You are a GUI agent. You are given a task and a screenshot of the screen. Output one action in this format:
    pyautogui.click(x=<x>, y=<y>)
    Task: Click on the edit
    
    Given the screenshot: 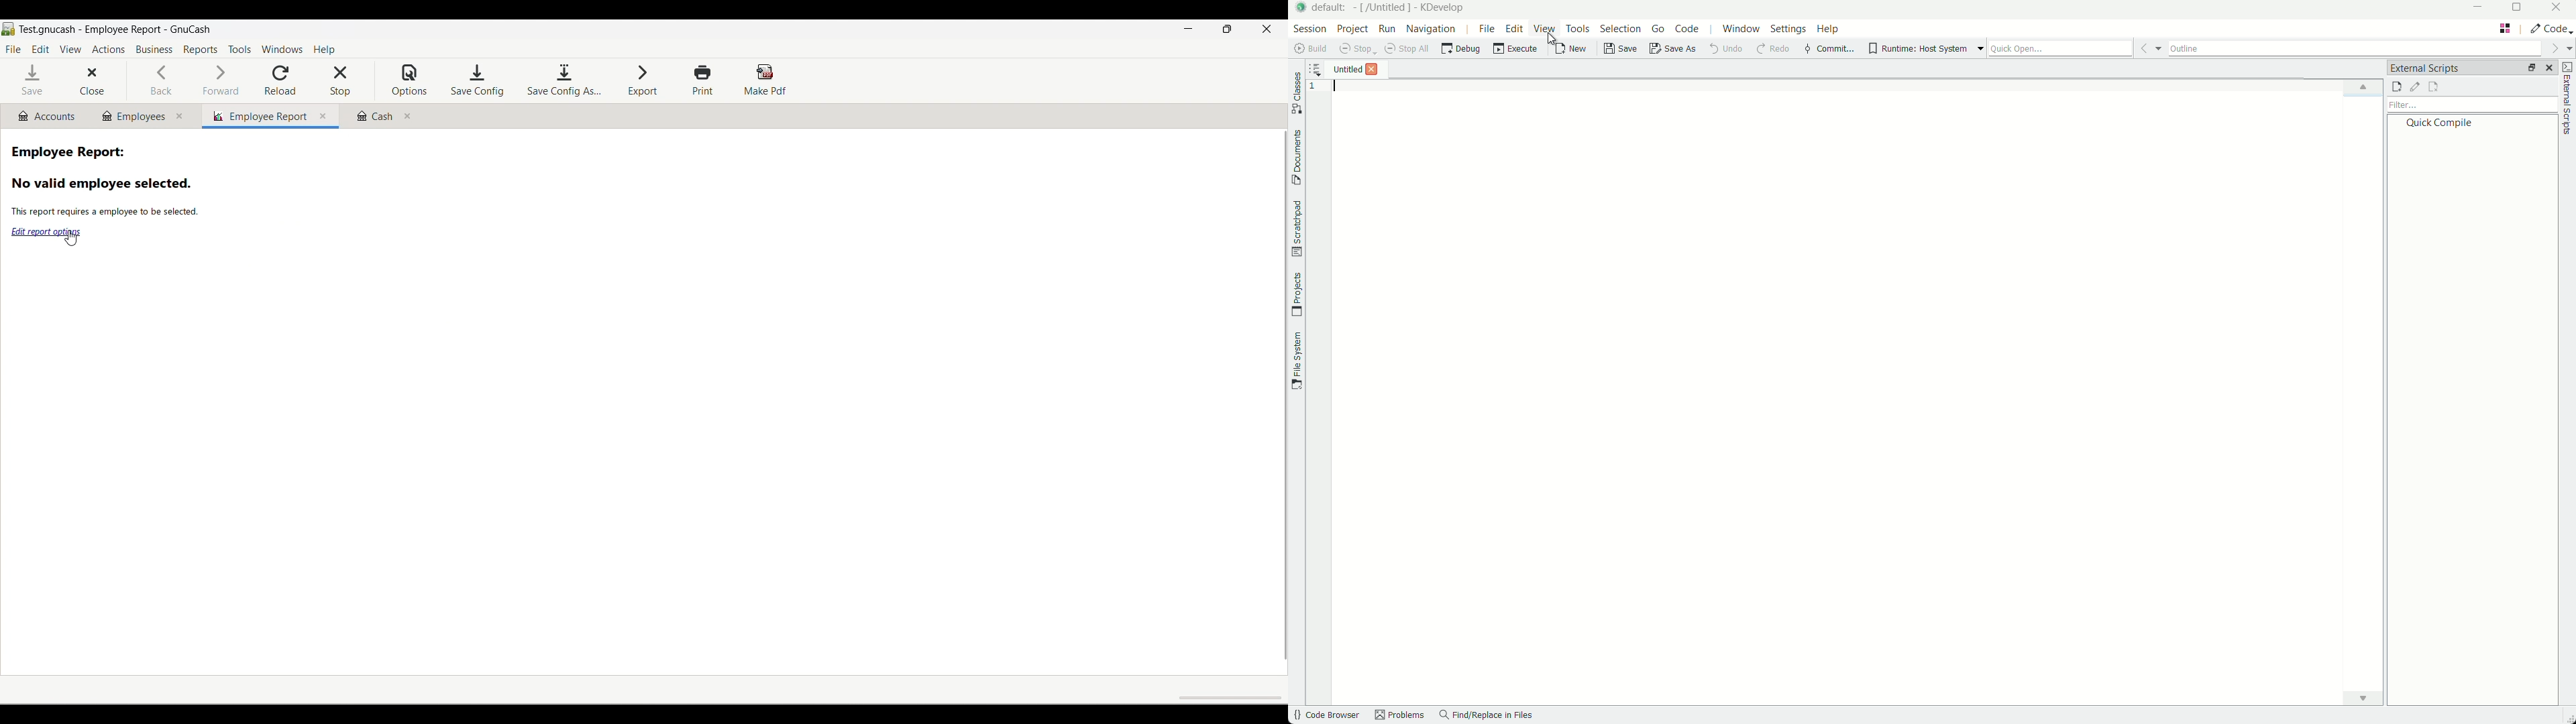 What is the action you would take?
    pyautogui.click(x=1512, y=28)
    